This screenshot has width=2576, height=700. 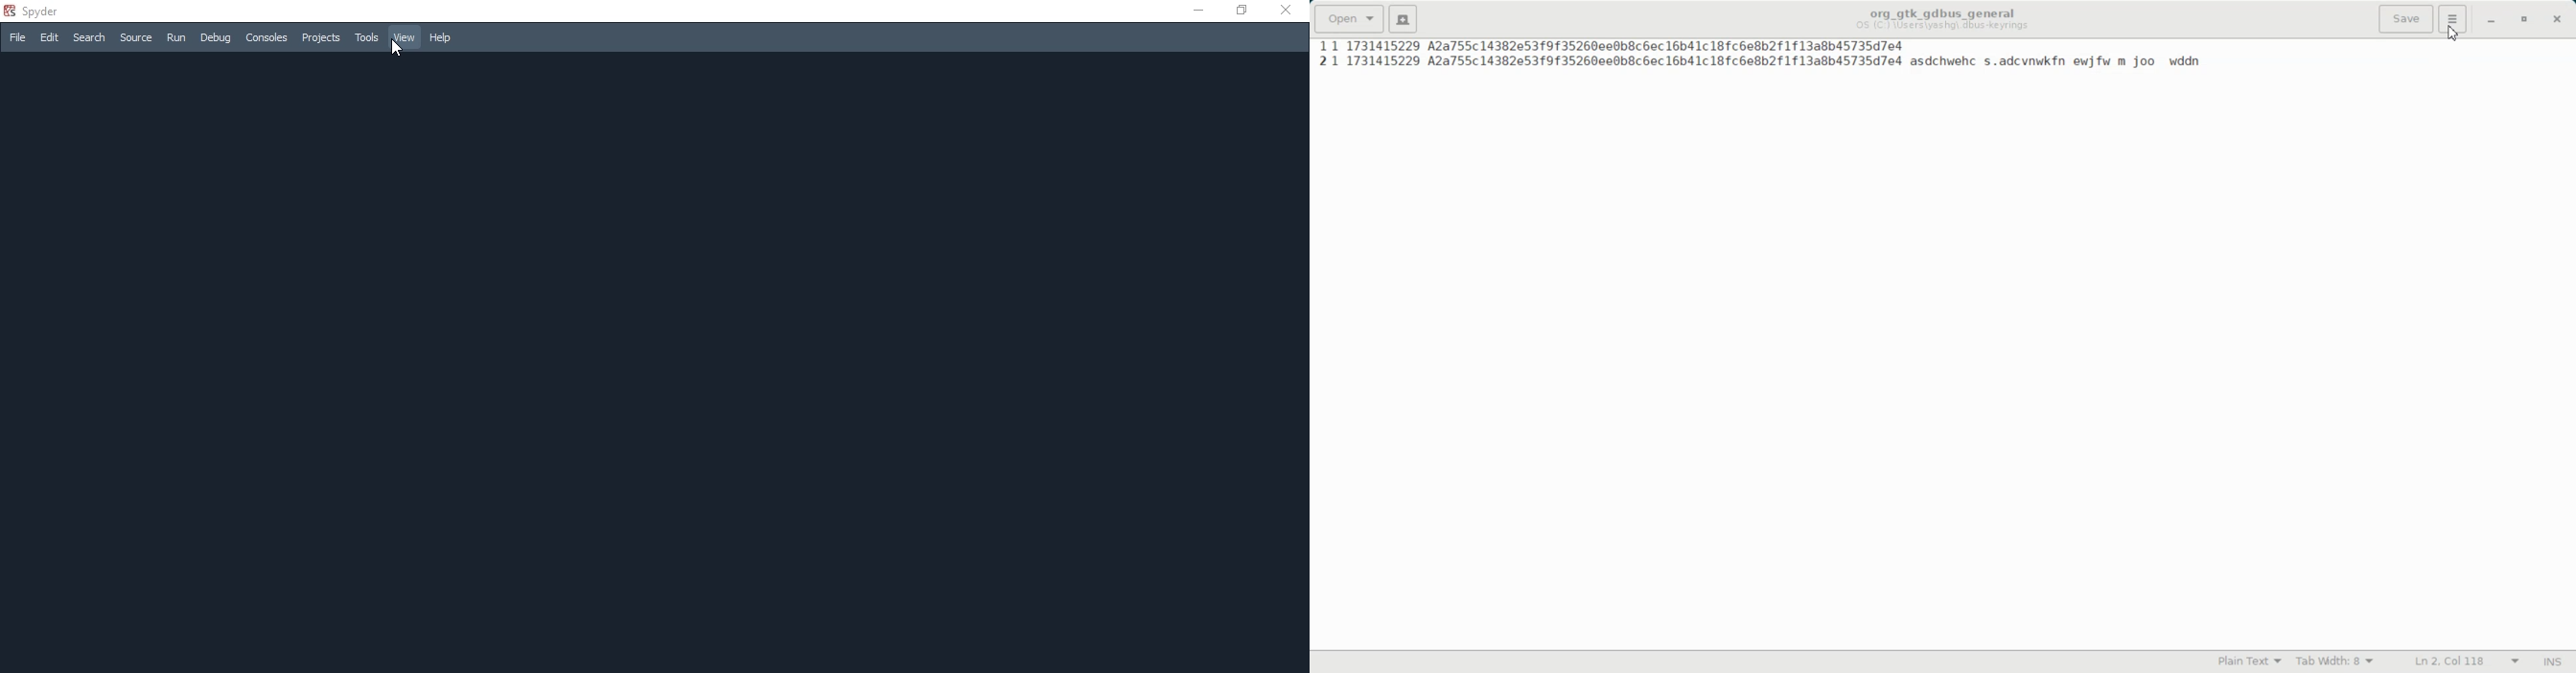 What do you see at coordinates (446, 39) in the screenshot?
I see `Help` at bounding box center [446, 39].